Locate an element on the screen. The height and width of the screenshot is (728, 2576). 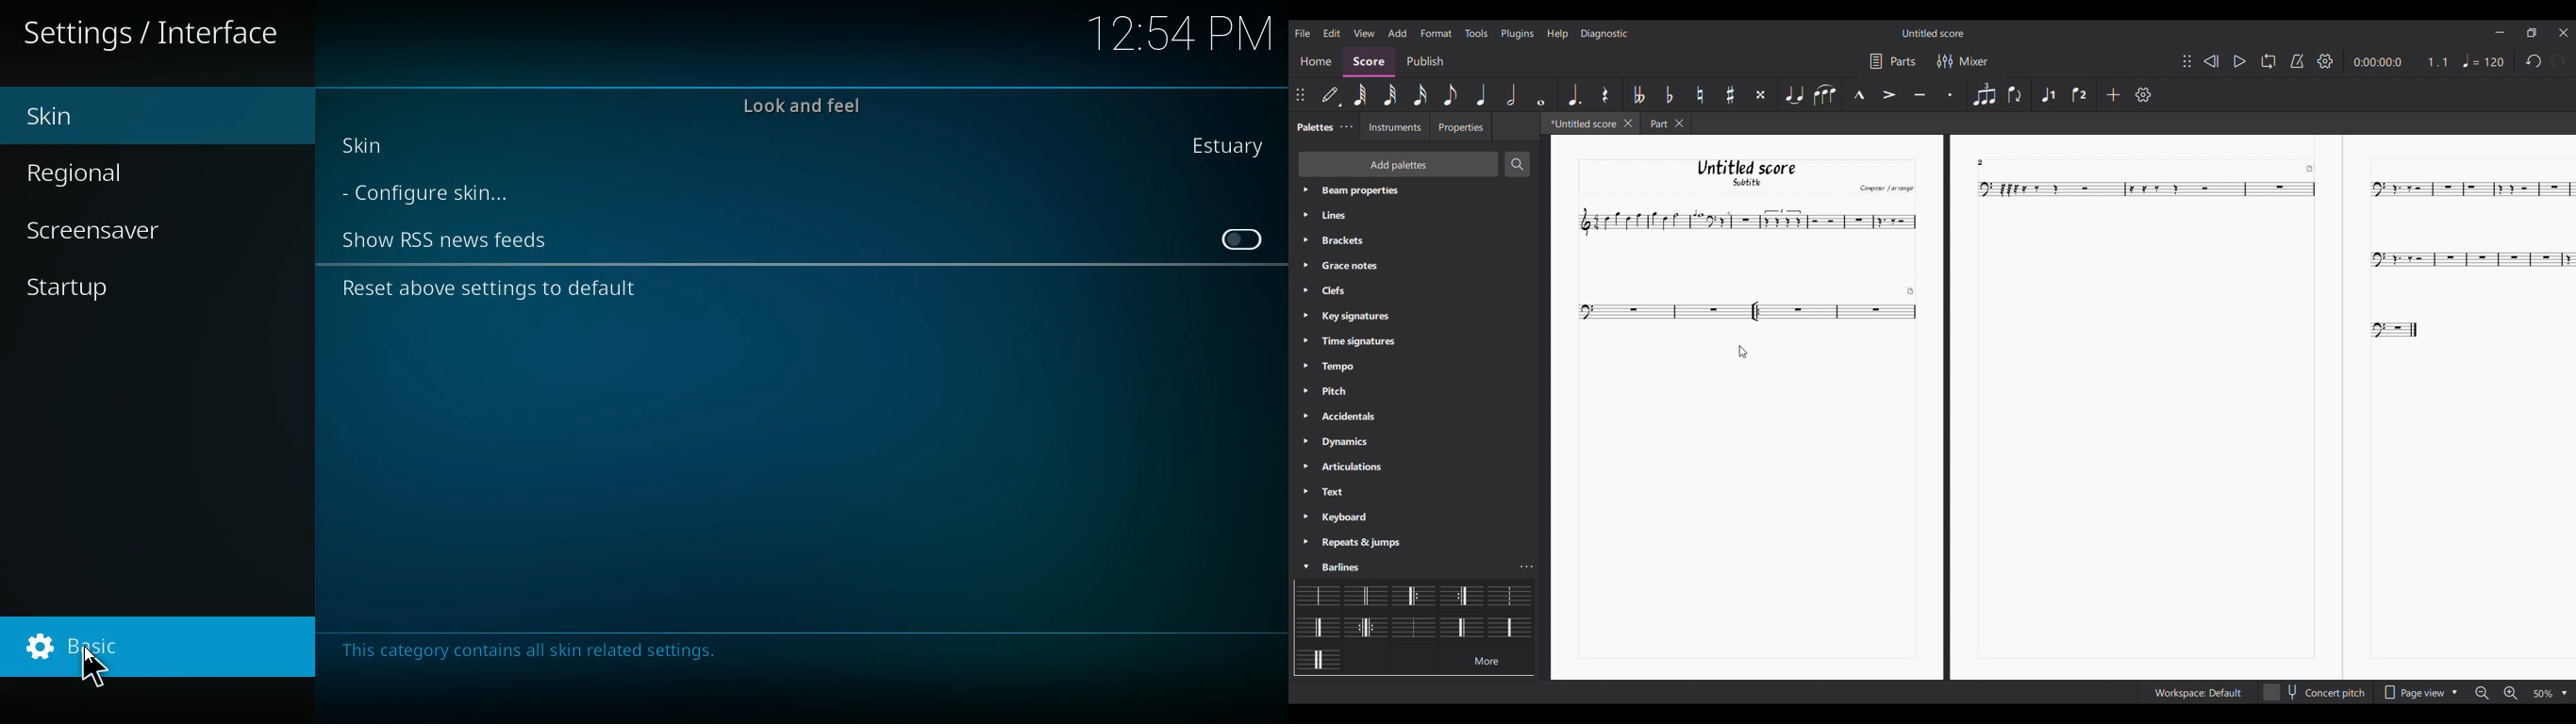
look and feel is located at coordinates (806, 103).